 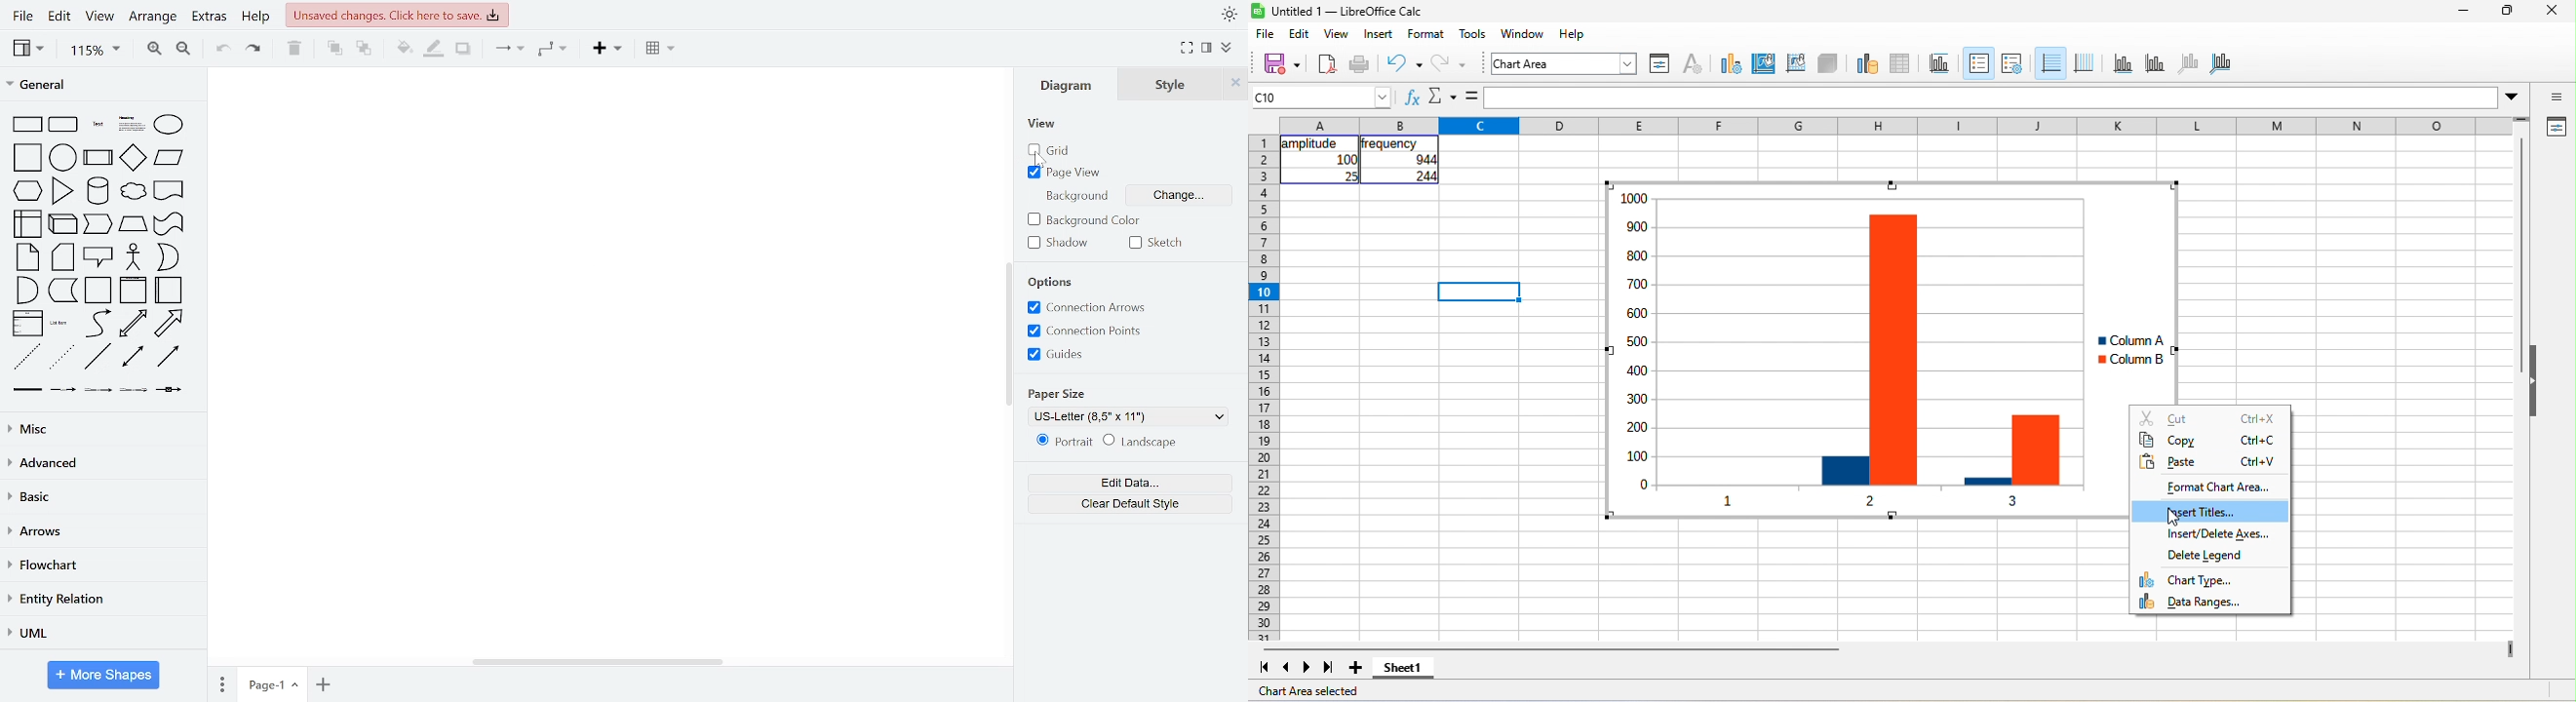 What do you see at coordinates (403, 47) in the screenshot?
I see `fill color` at bounding box center [403, 47].